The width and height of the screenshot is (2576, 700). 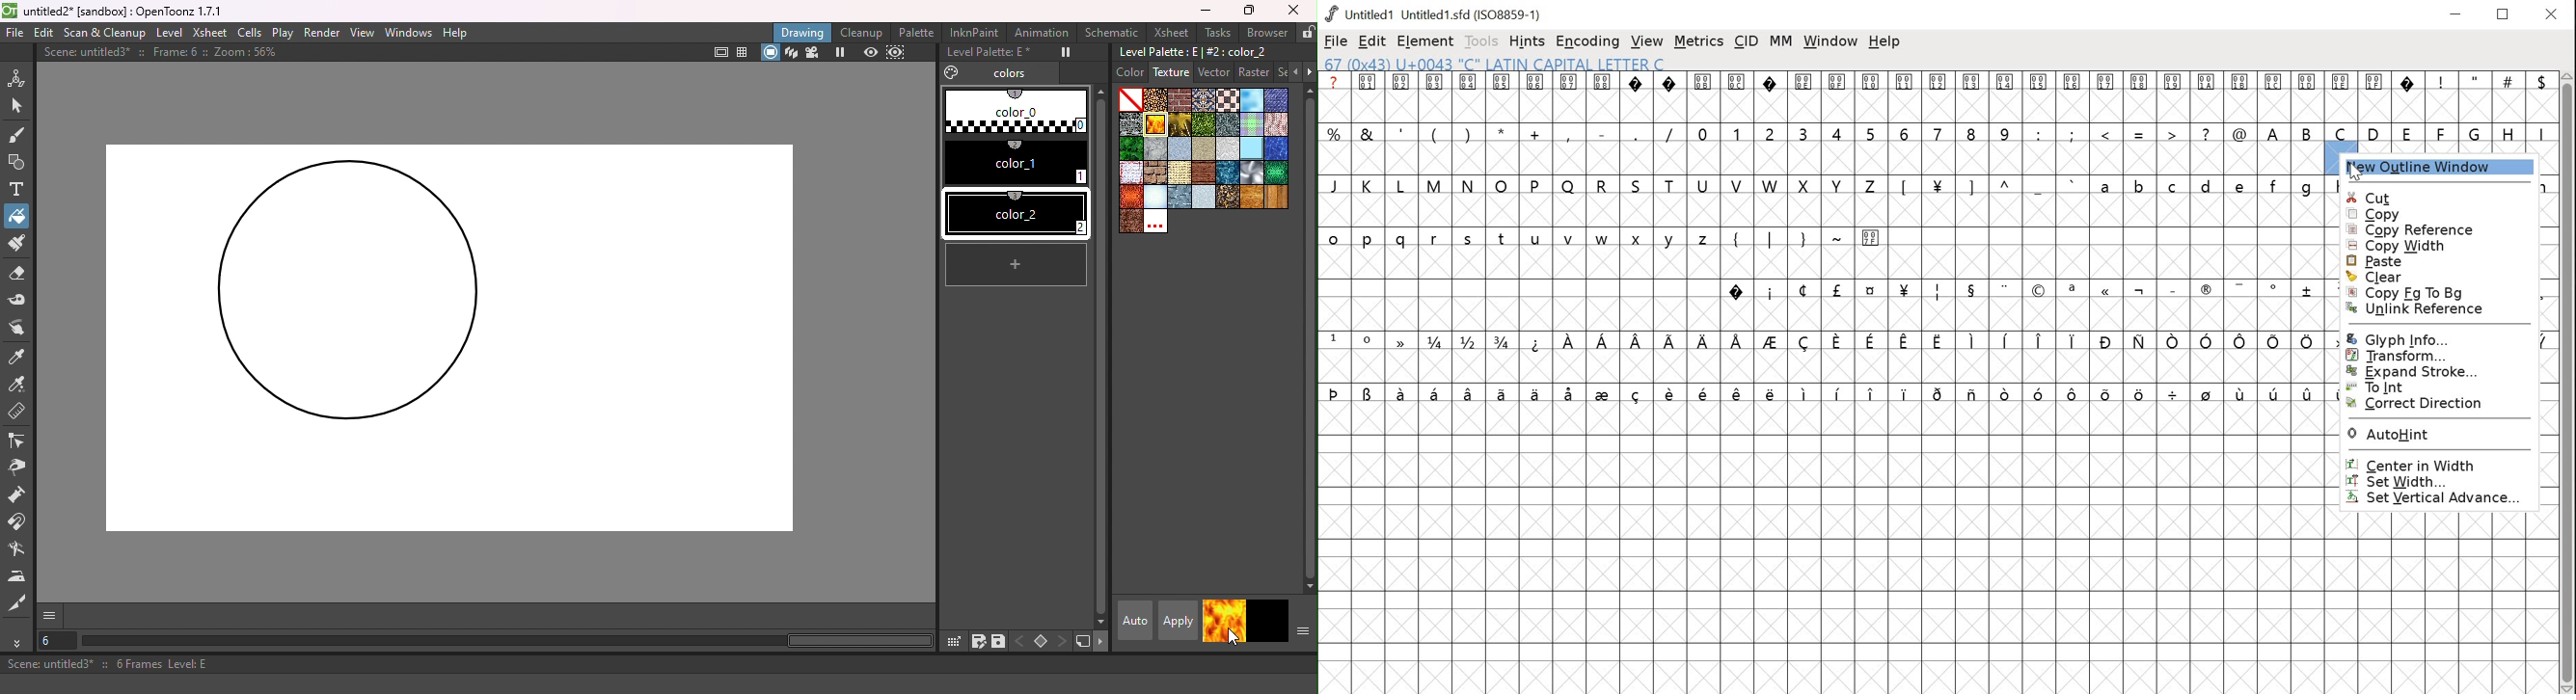 What do you see at coordinates (284, 32) in the screenshot?
I see `Play` at bounding box center [284, 32].